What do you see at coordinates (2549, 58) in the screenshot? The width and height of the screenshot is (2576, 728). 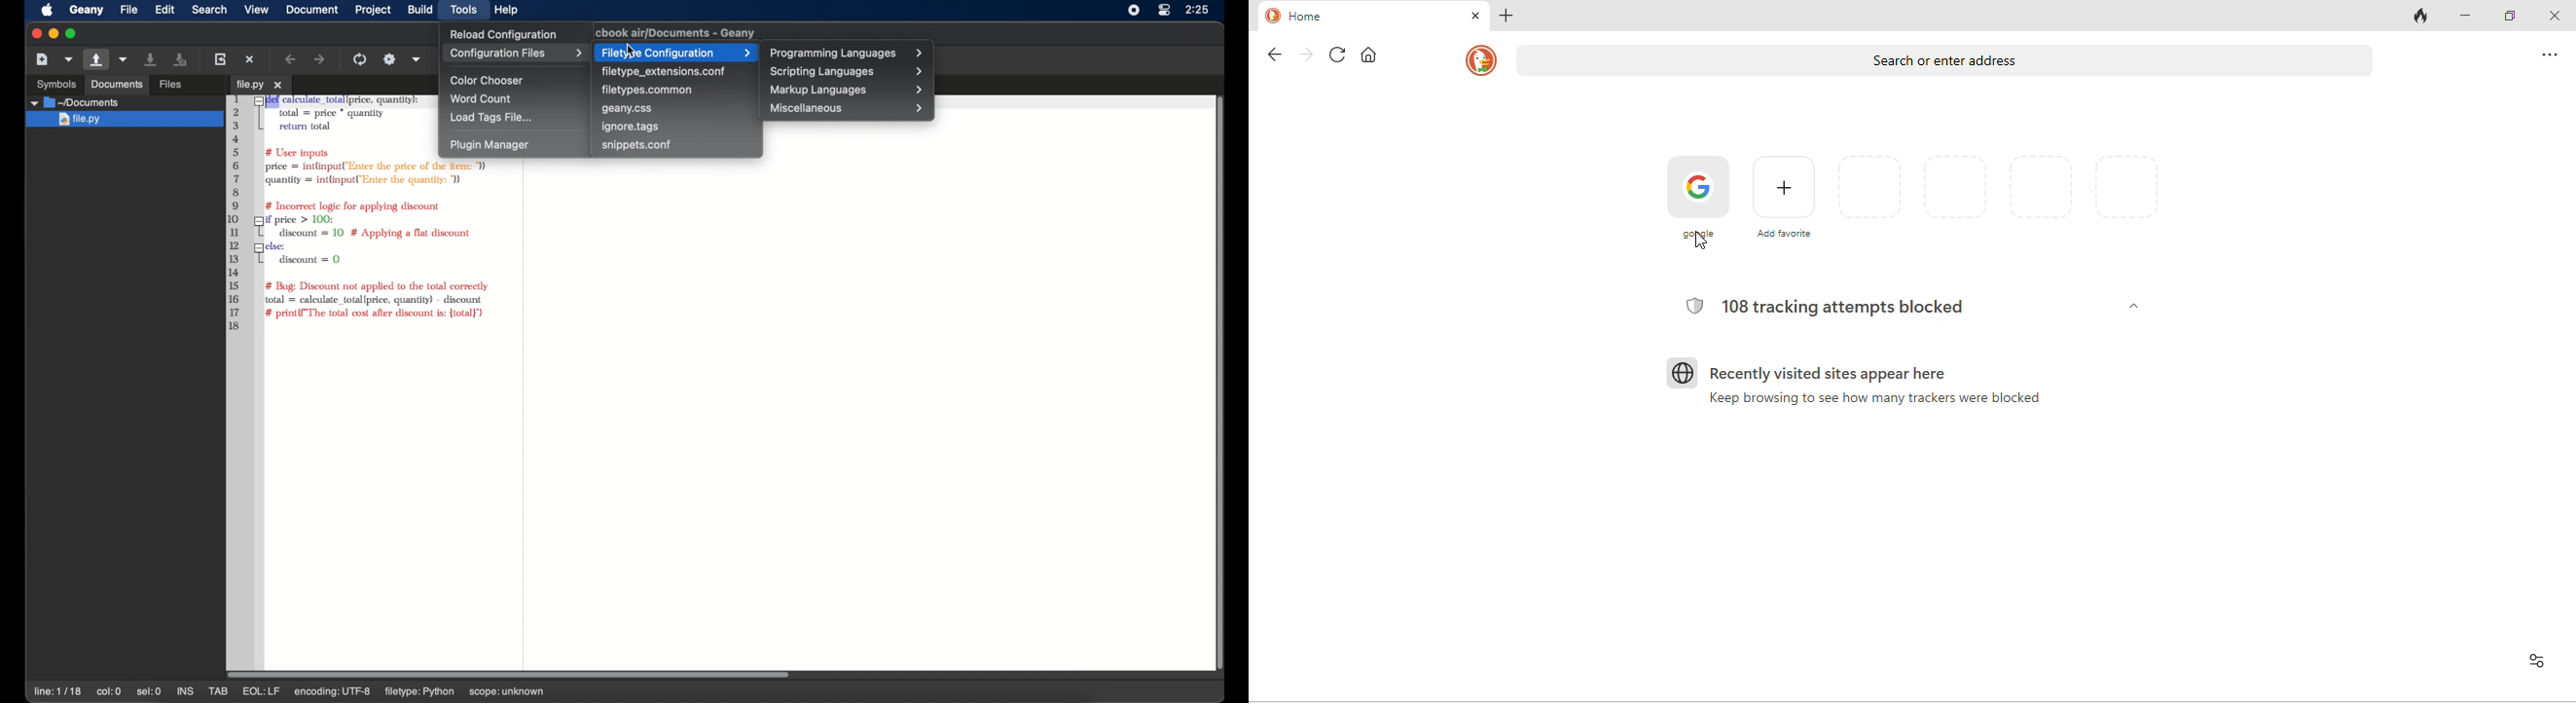 I see `option` at bounding box center [2549, 58].